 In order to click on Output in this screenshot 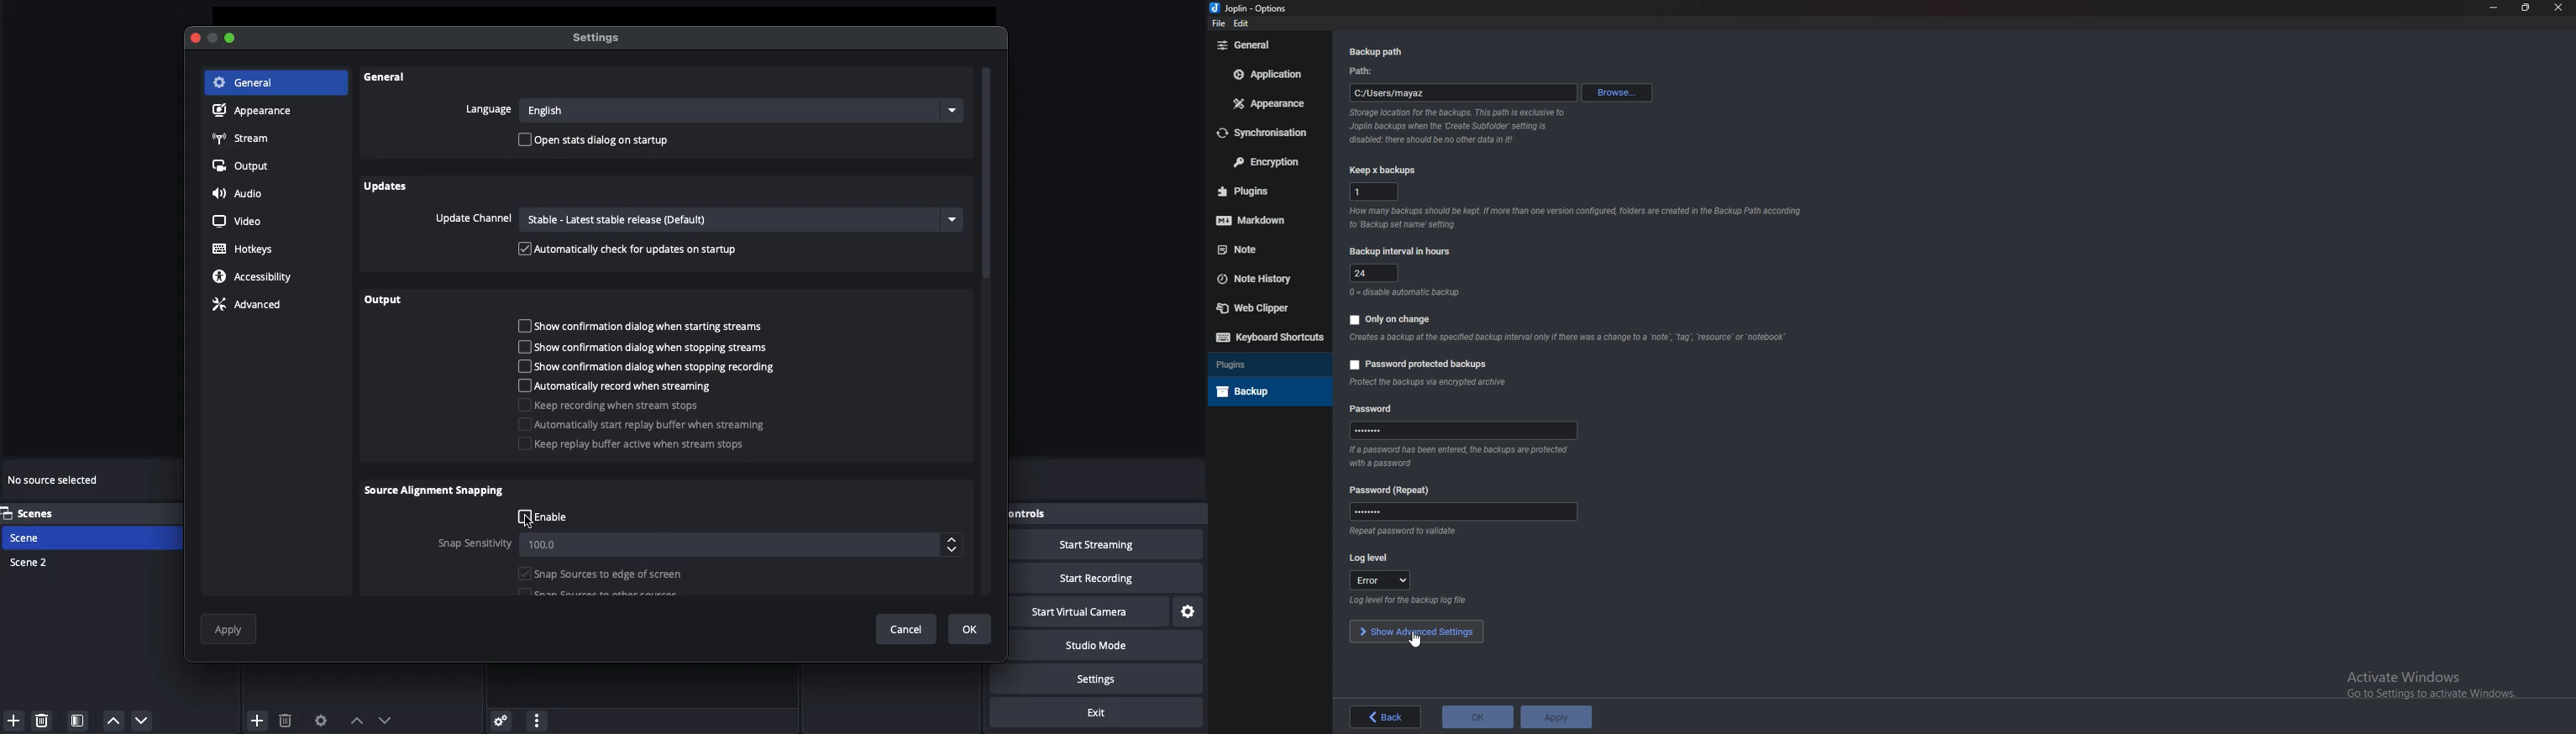, I will do `click(385, 301)`.